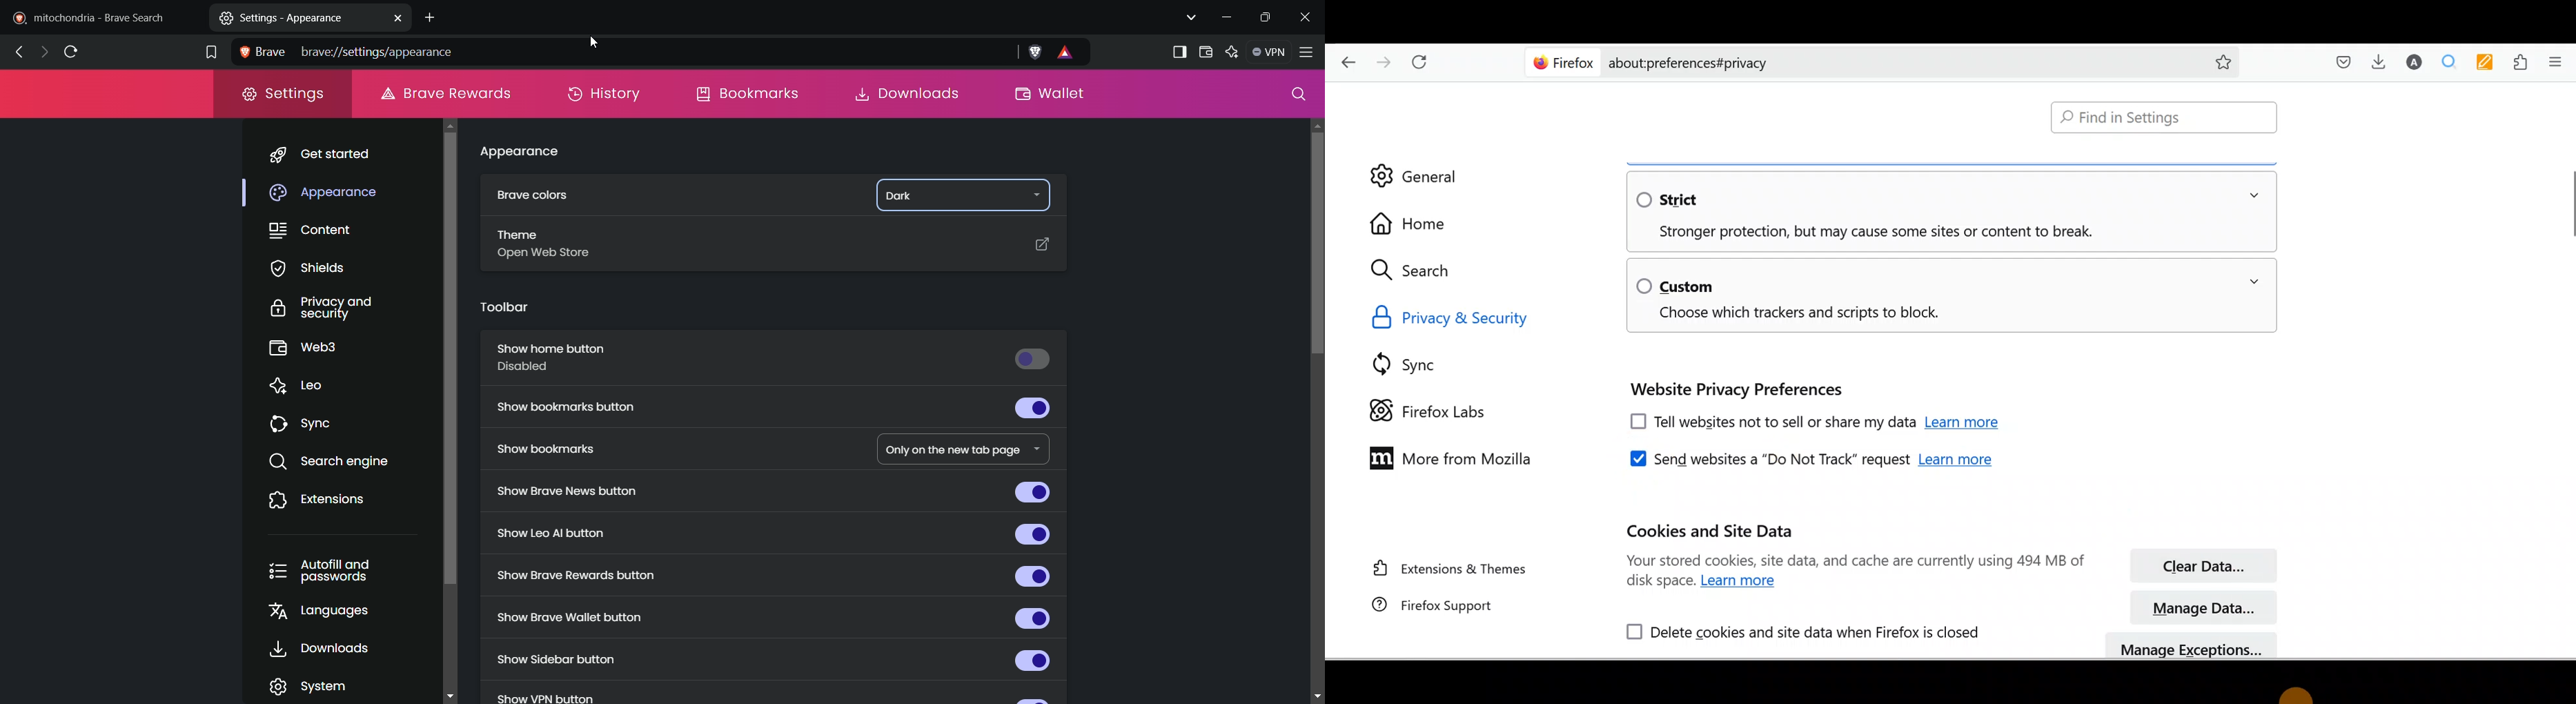 The image size is (2576, 728). I want to click on web3, so click(318, 349).